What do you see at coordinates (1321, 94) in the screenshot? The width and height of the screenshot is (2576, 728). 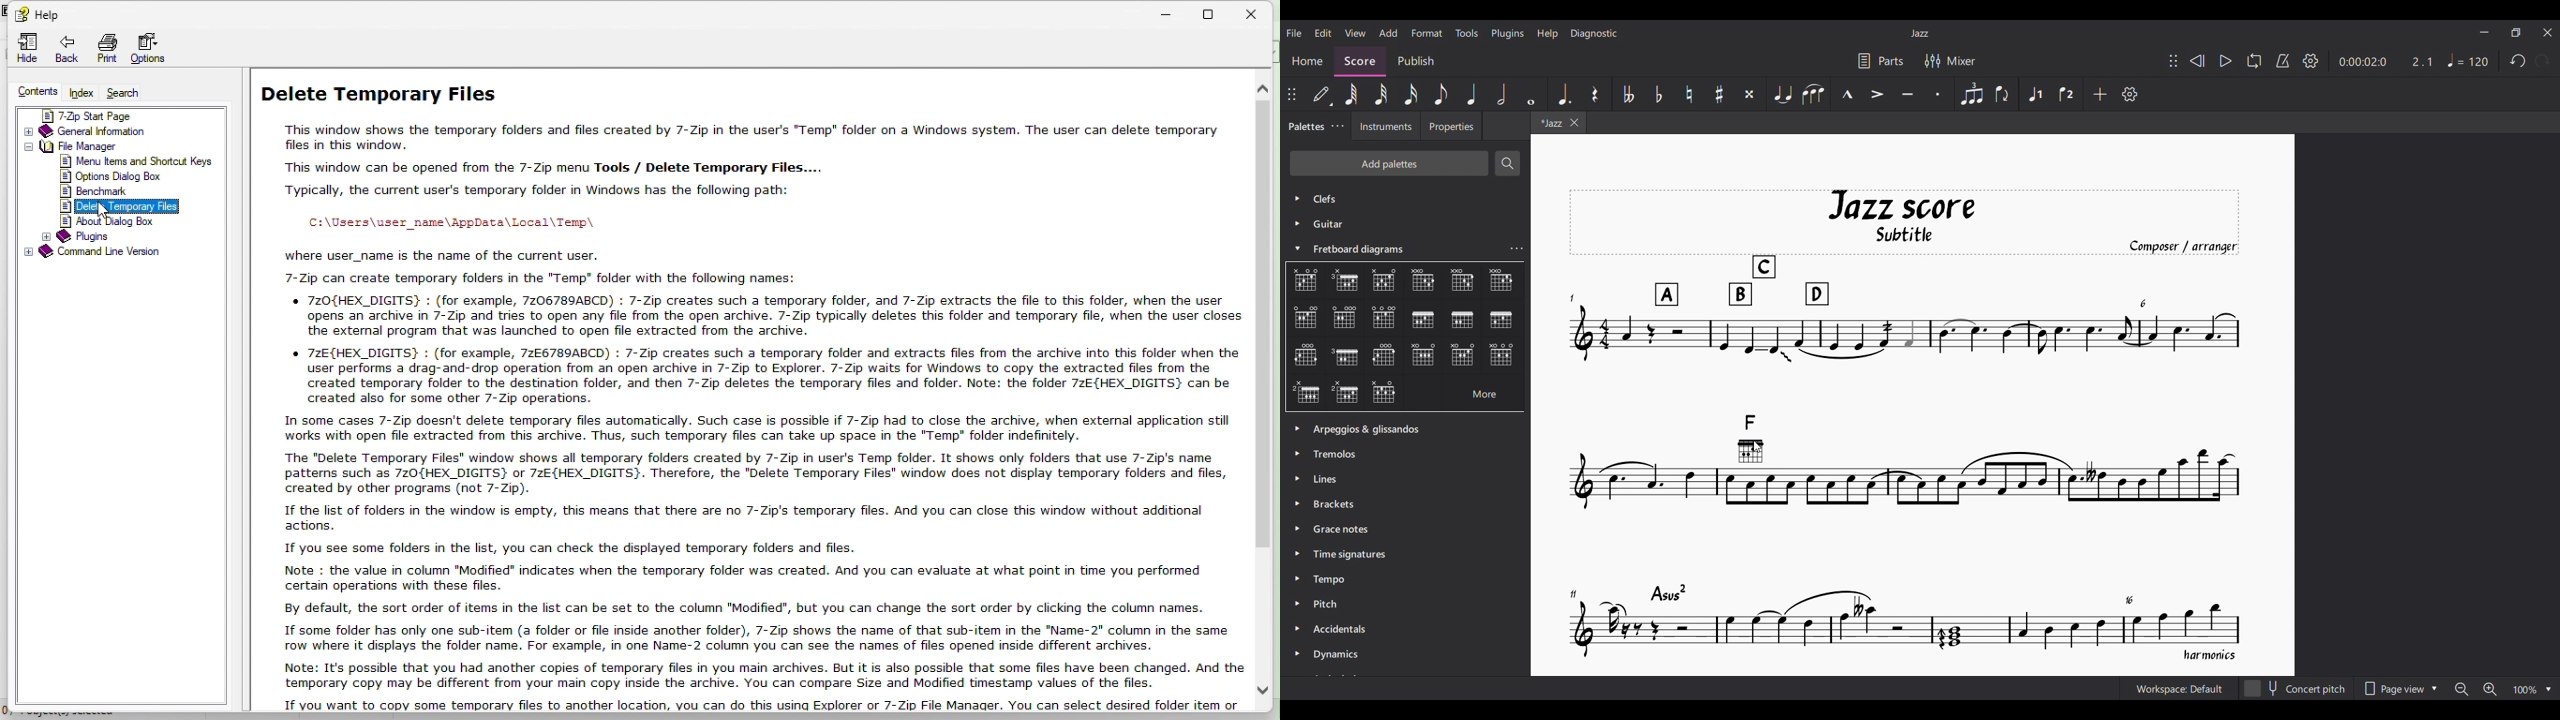 I see `Default` at bounding box center [1321, 94].